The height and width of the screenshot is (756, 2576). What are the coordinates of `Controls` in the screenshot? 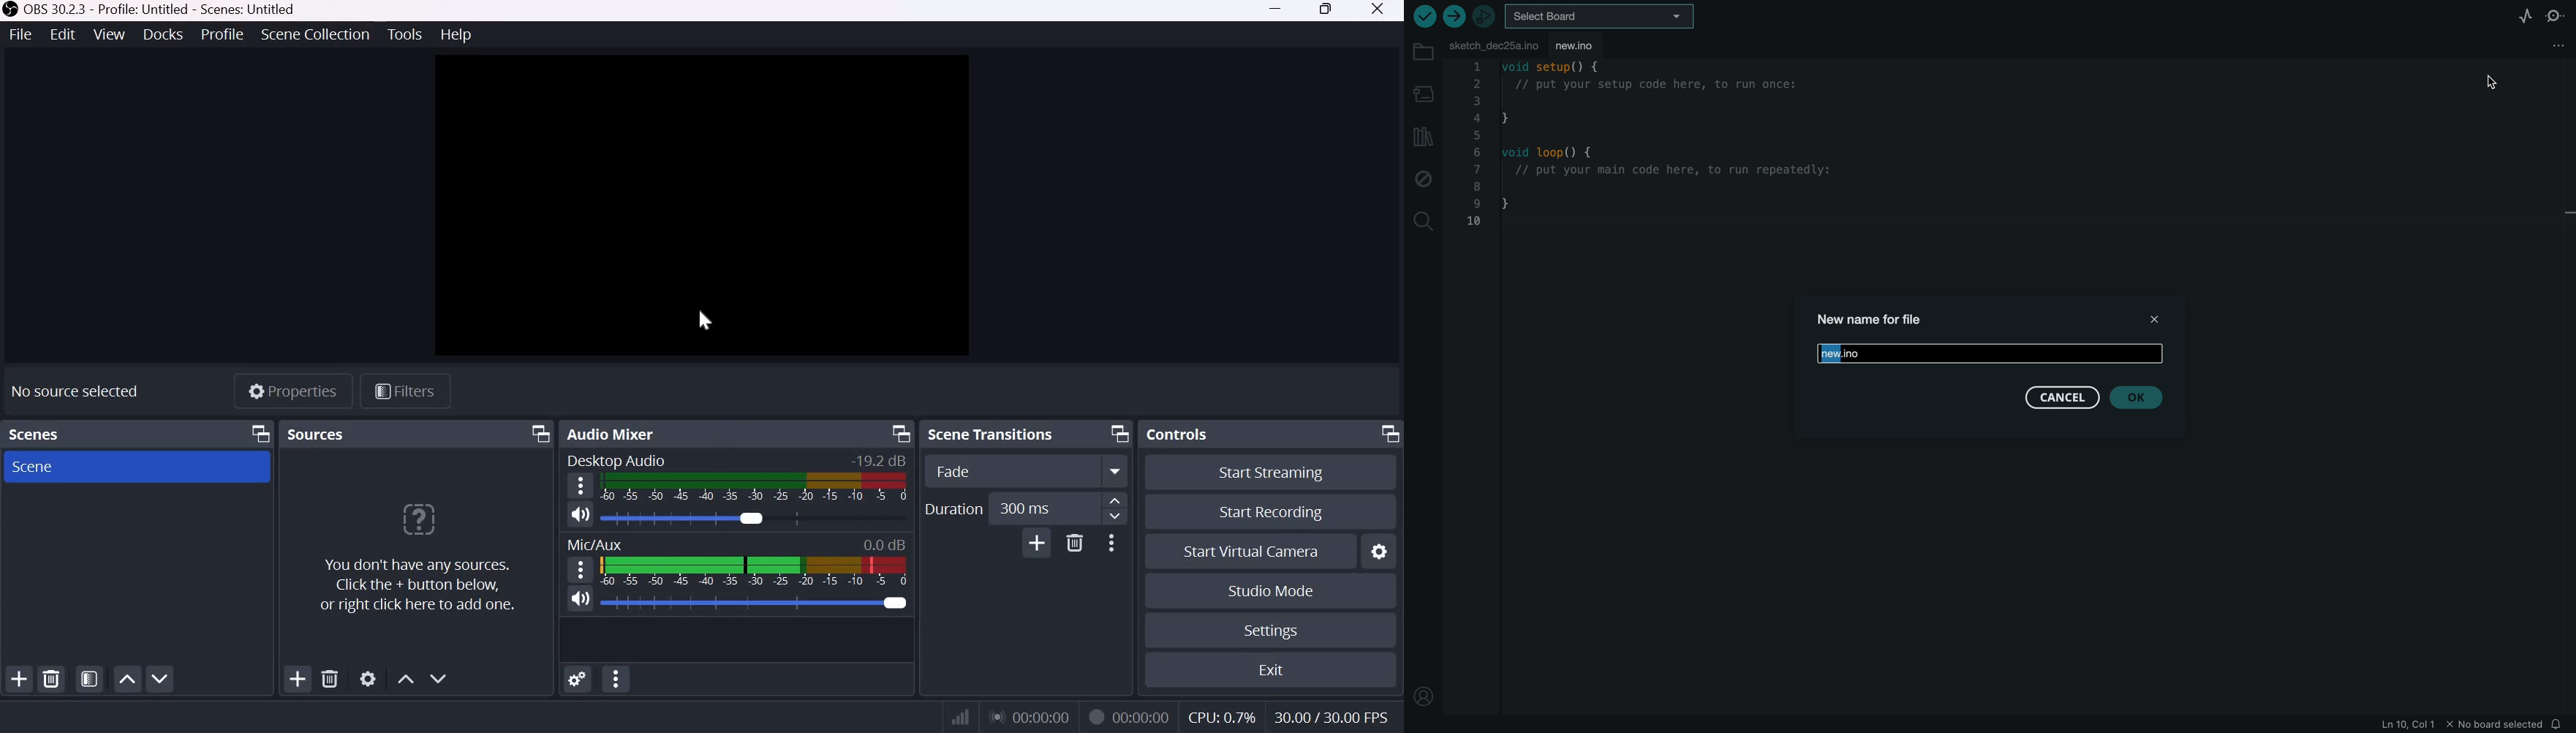 It's located at (1179, 433).